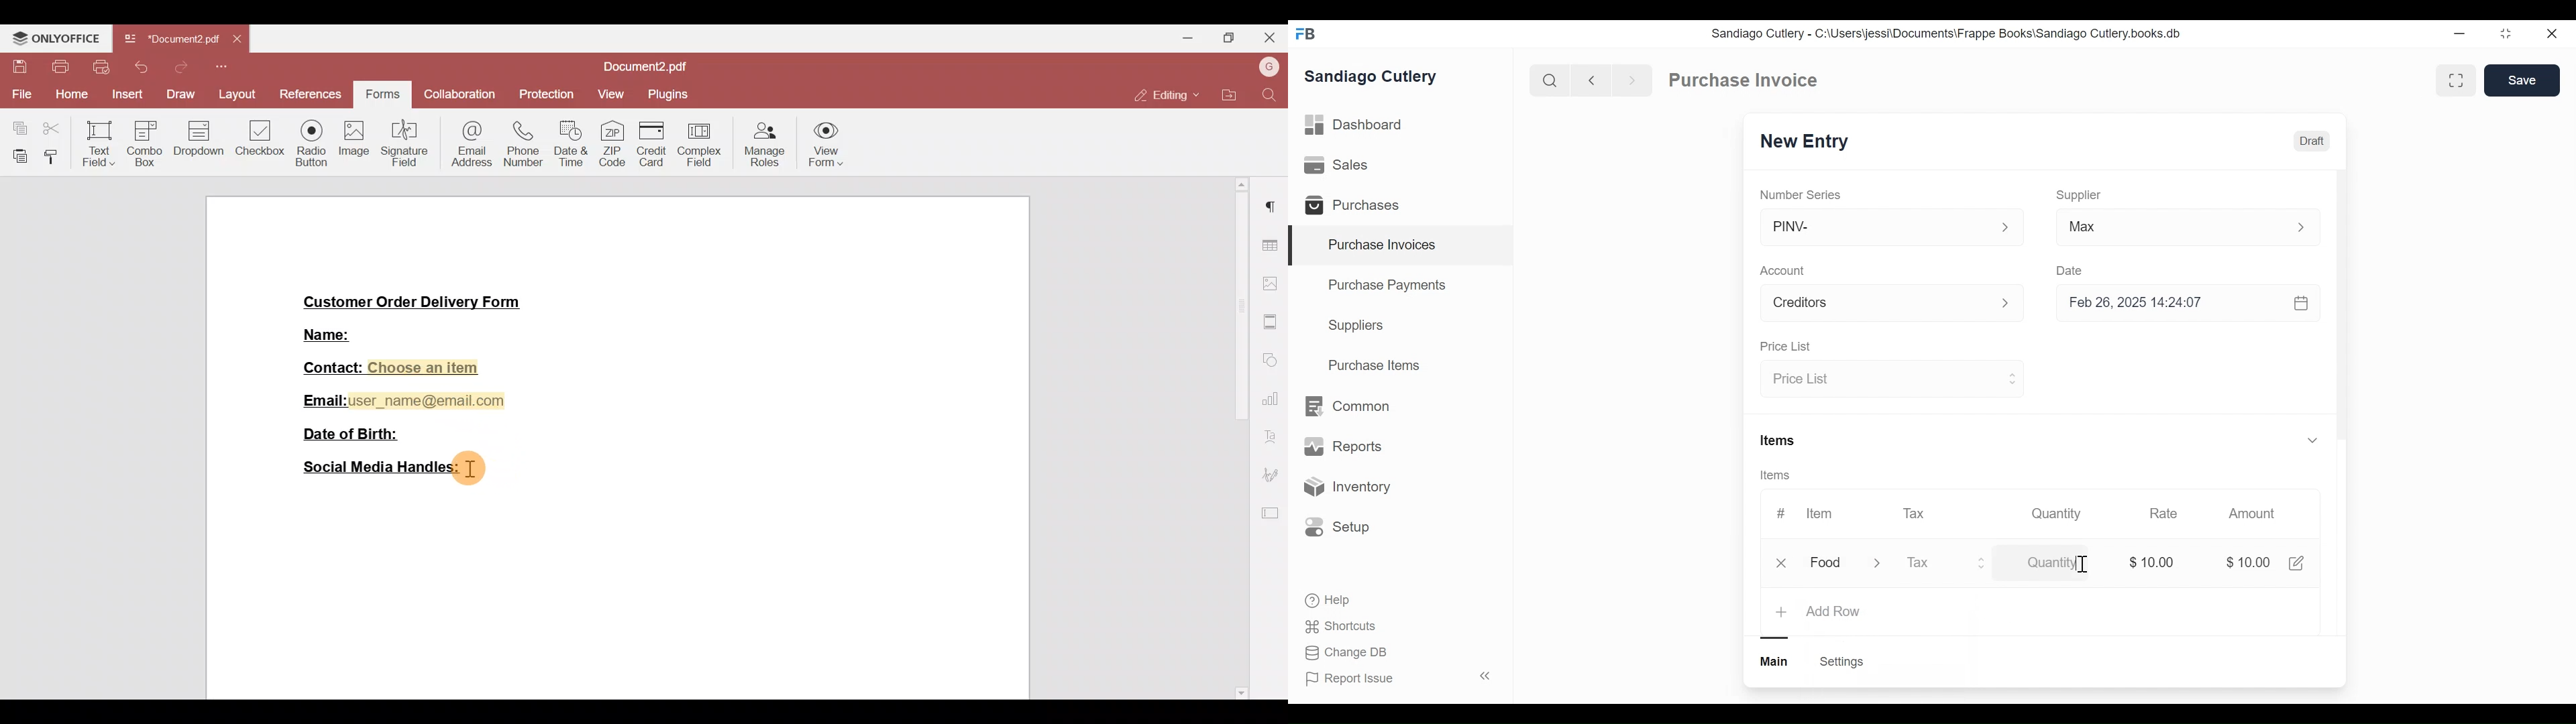 The width and height of the screenshot is (2576, 728). Describe the element at coordinates (2251, 564) in the screenshot. I see `$0.00` at that location.